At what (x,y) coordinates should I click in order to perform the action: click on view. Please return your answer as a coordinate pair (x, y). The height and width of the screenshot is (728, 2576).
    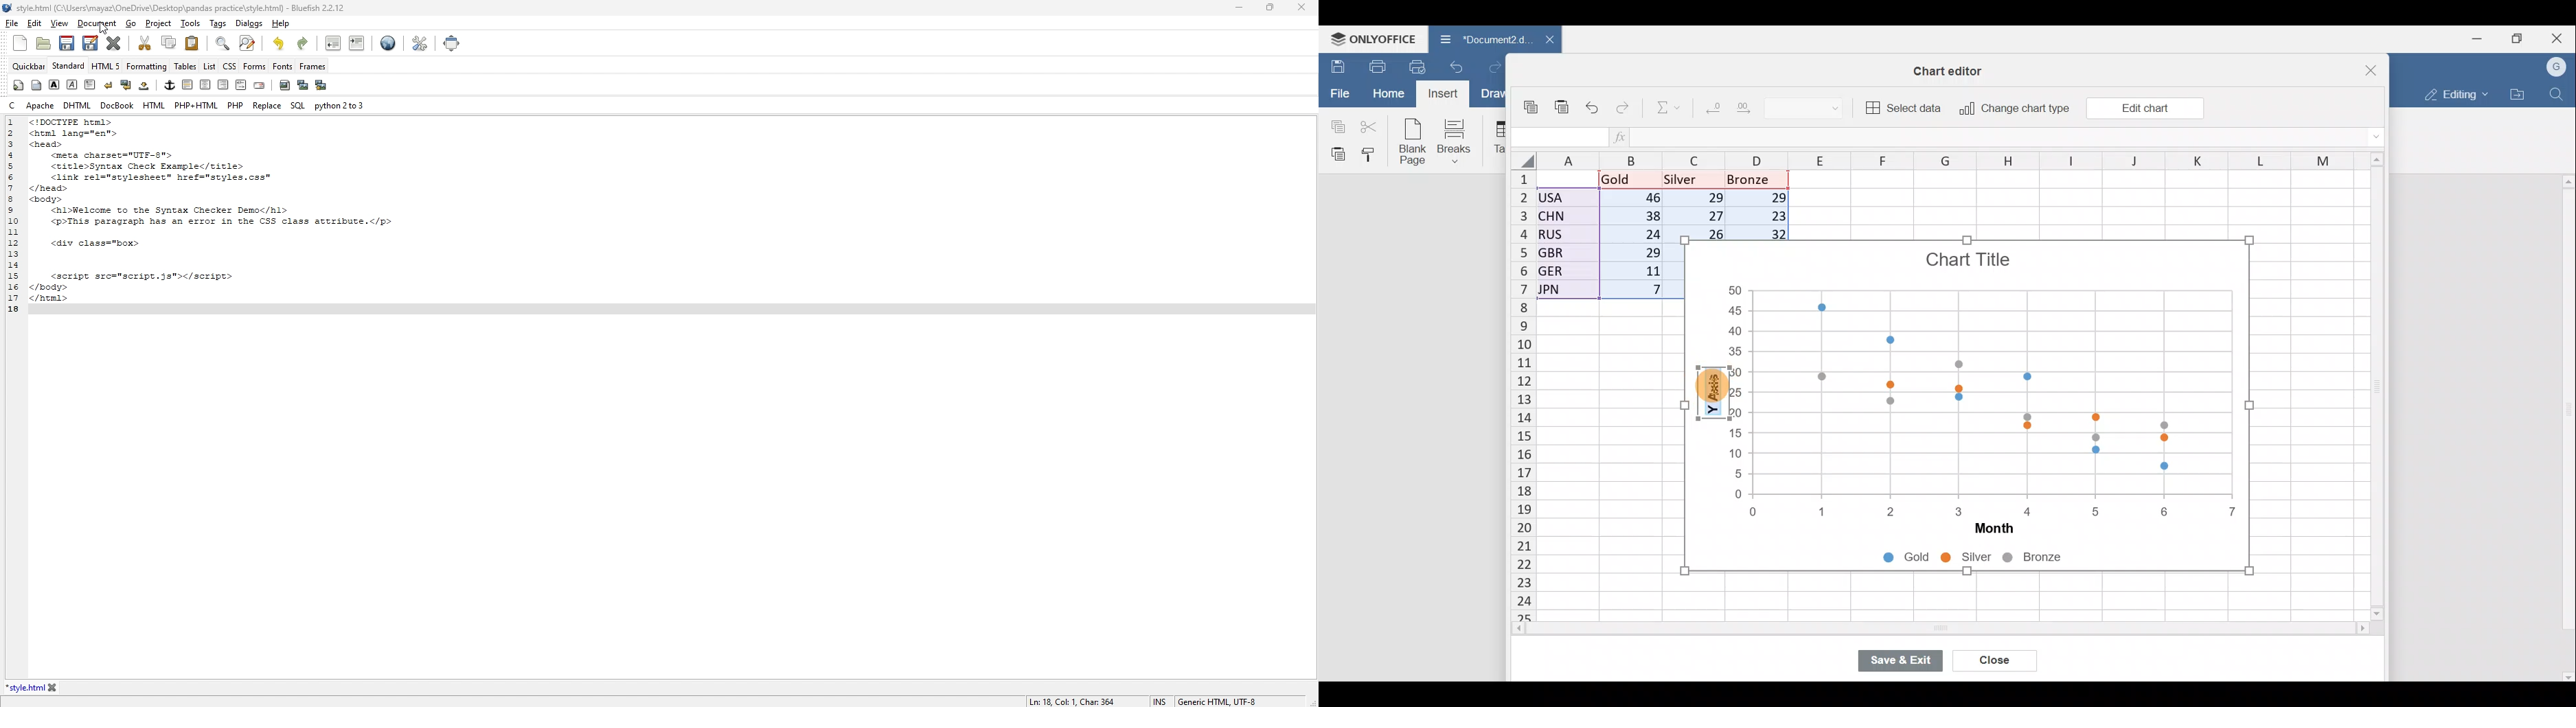
    Looking at the image, I should click on (60, 24).